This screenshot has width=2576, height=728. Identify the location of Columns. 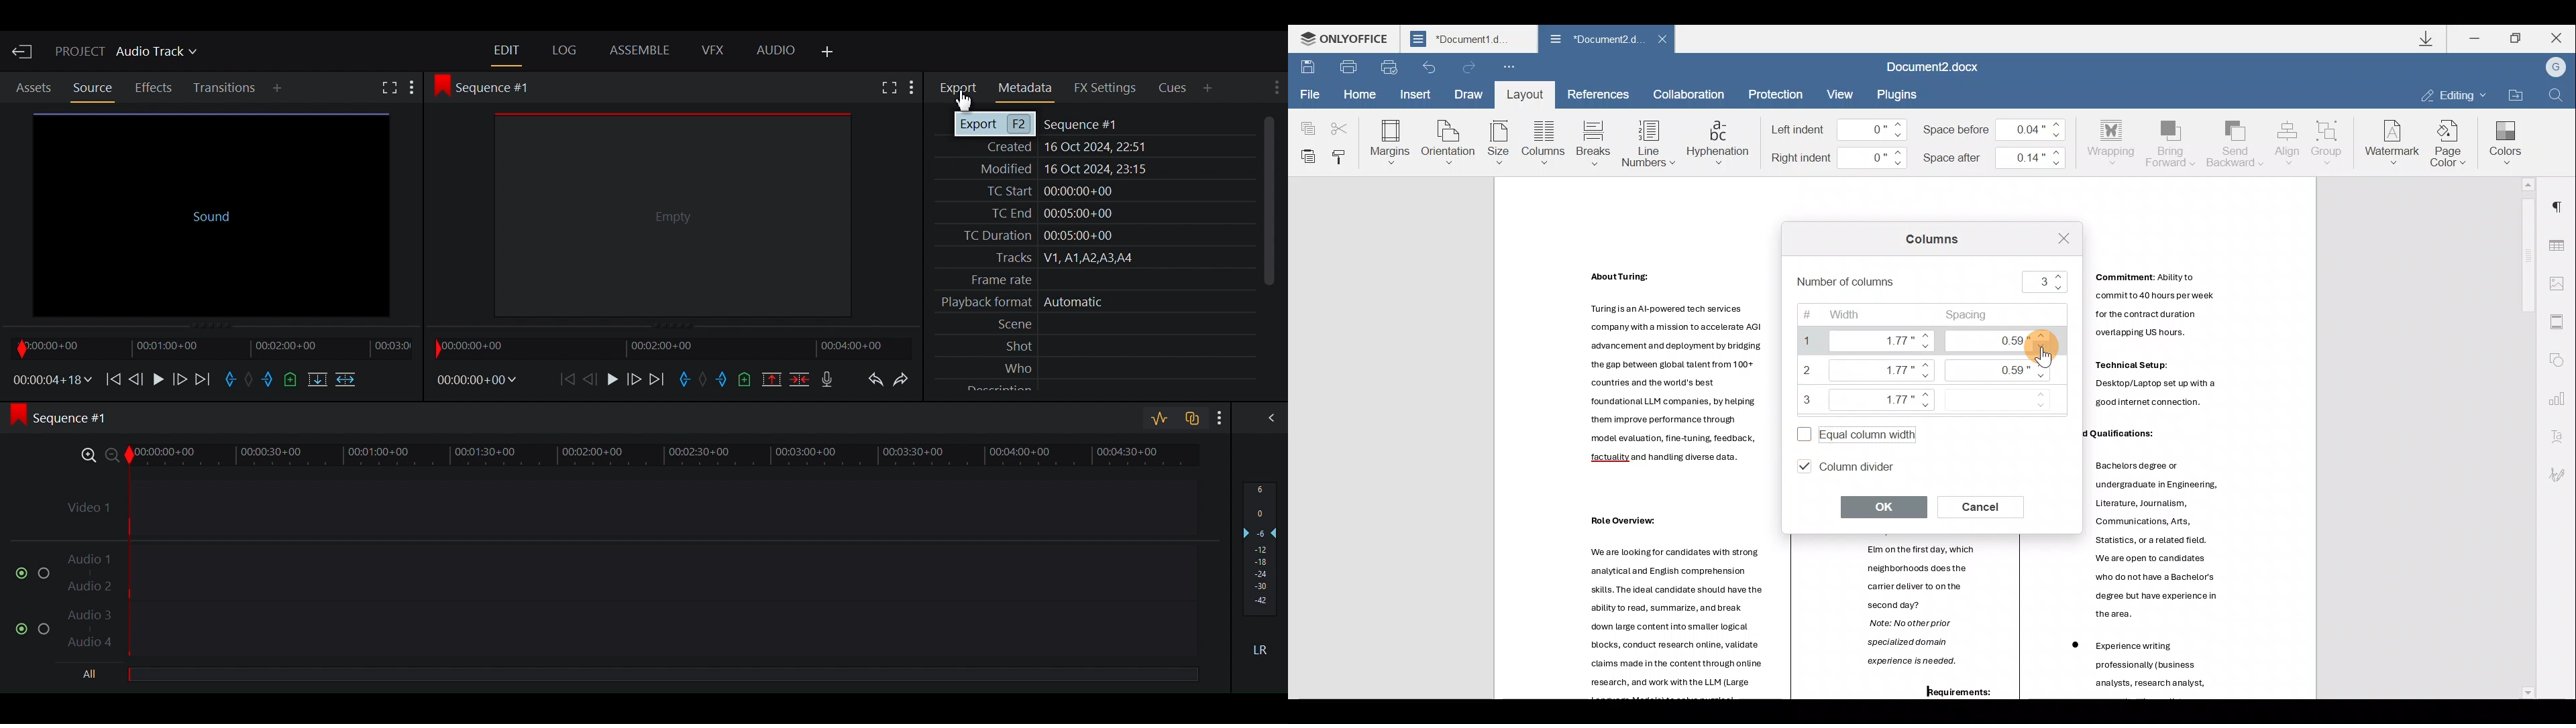
(1927, 242).